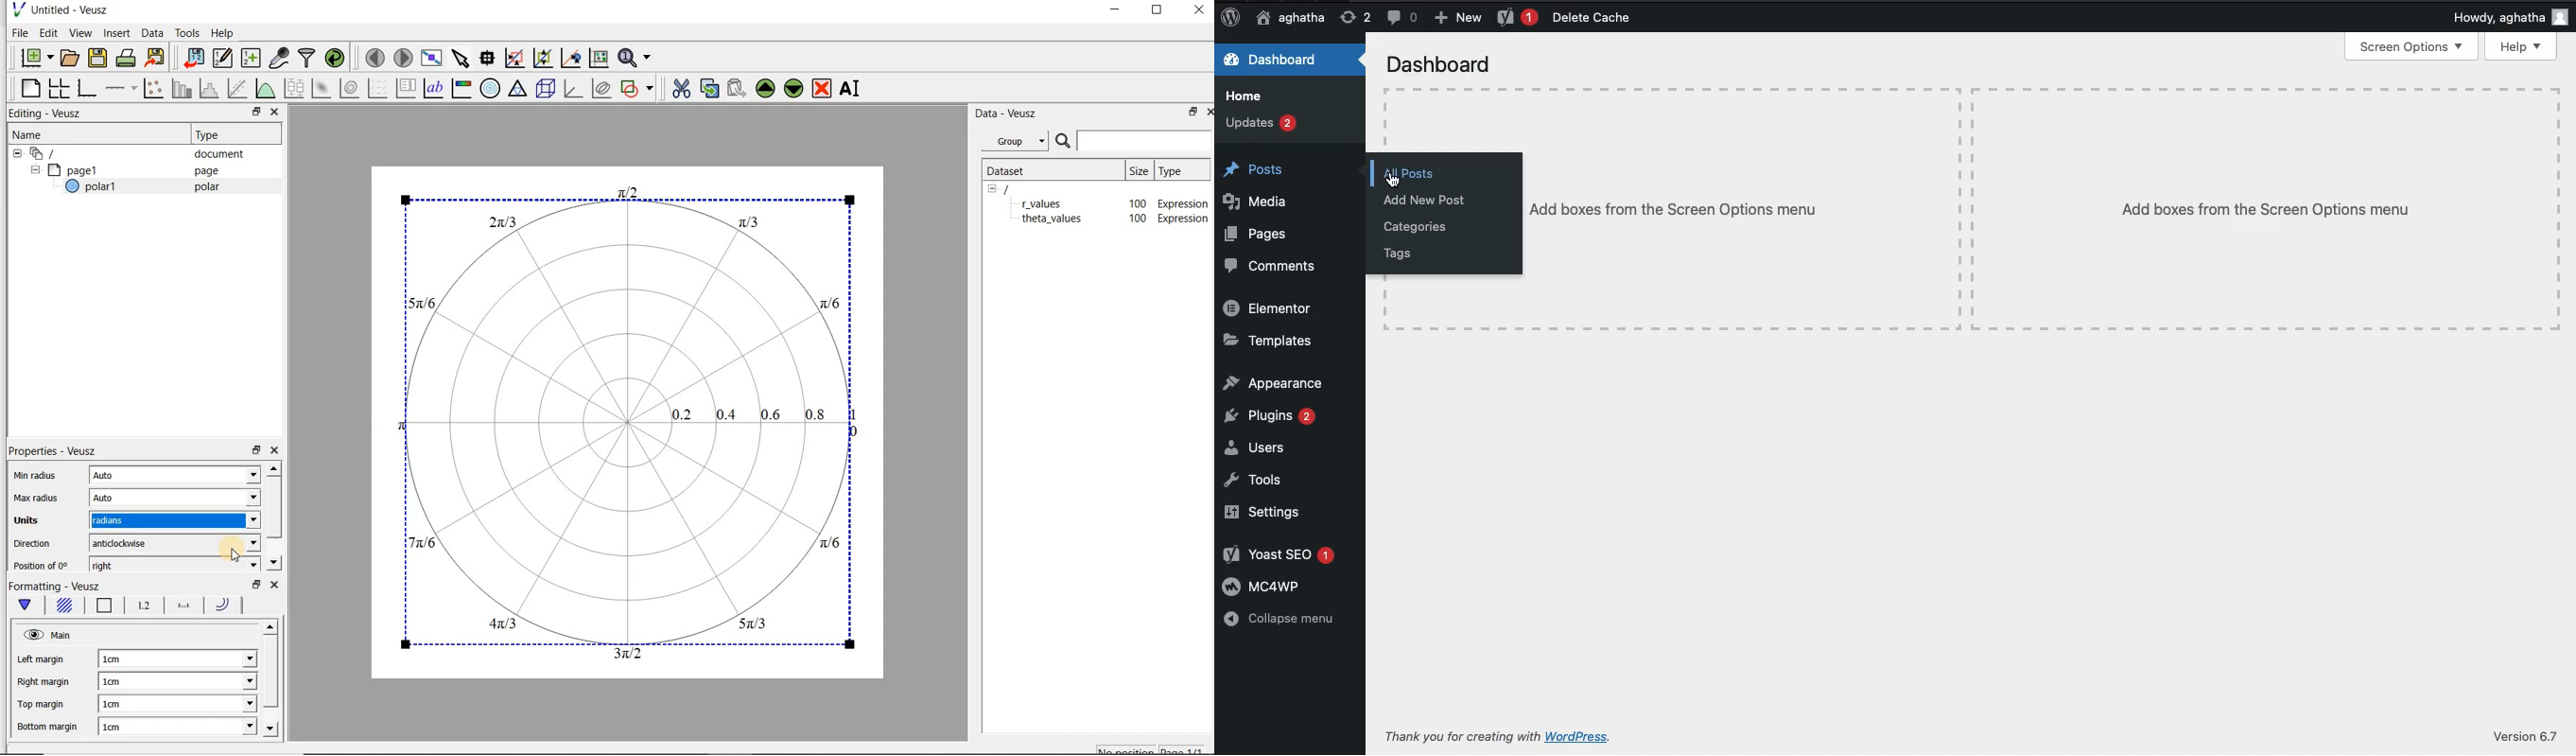 This screenshot has width=2576, height=756. Describe the element at coordinates (203, 171) in the screenshot. I see `page` at that location.